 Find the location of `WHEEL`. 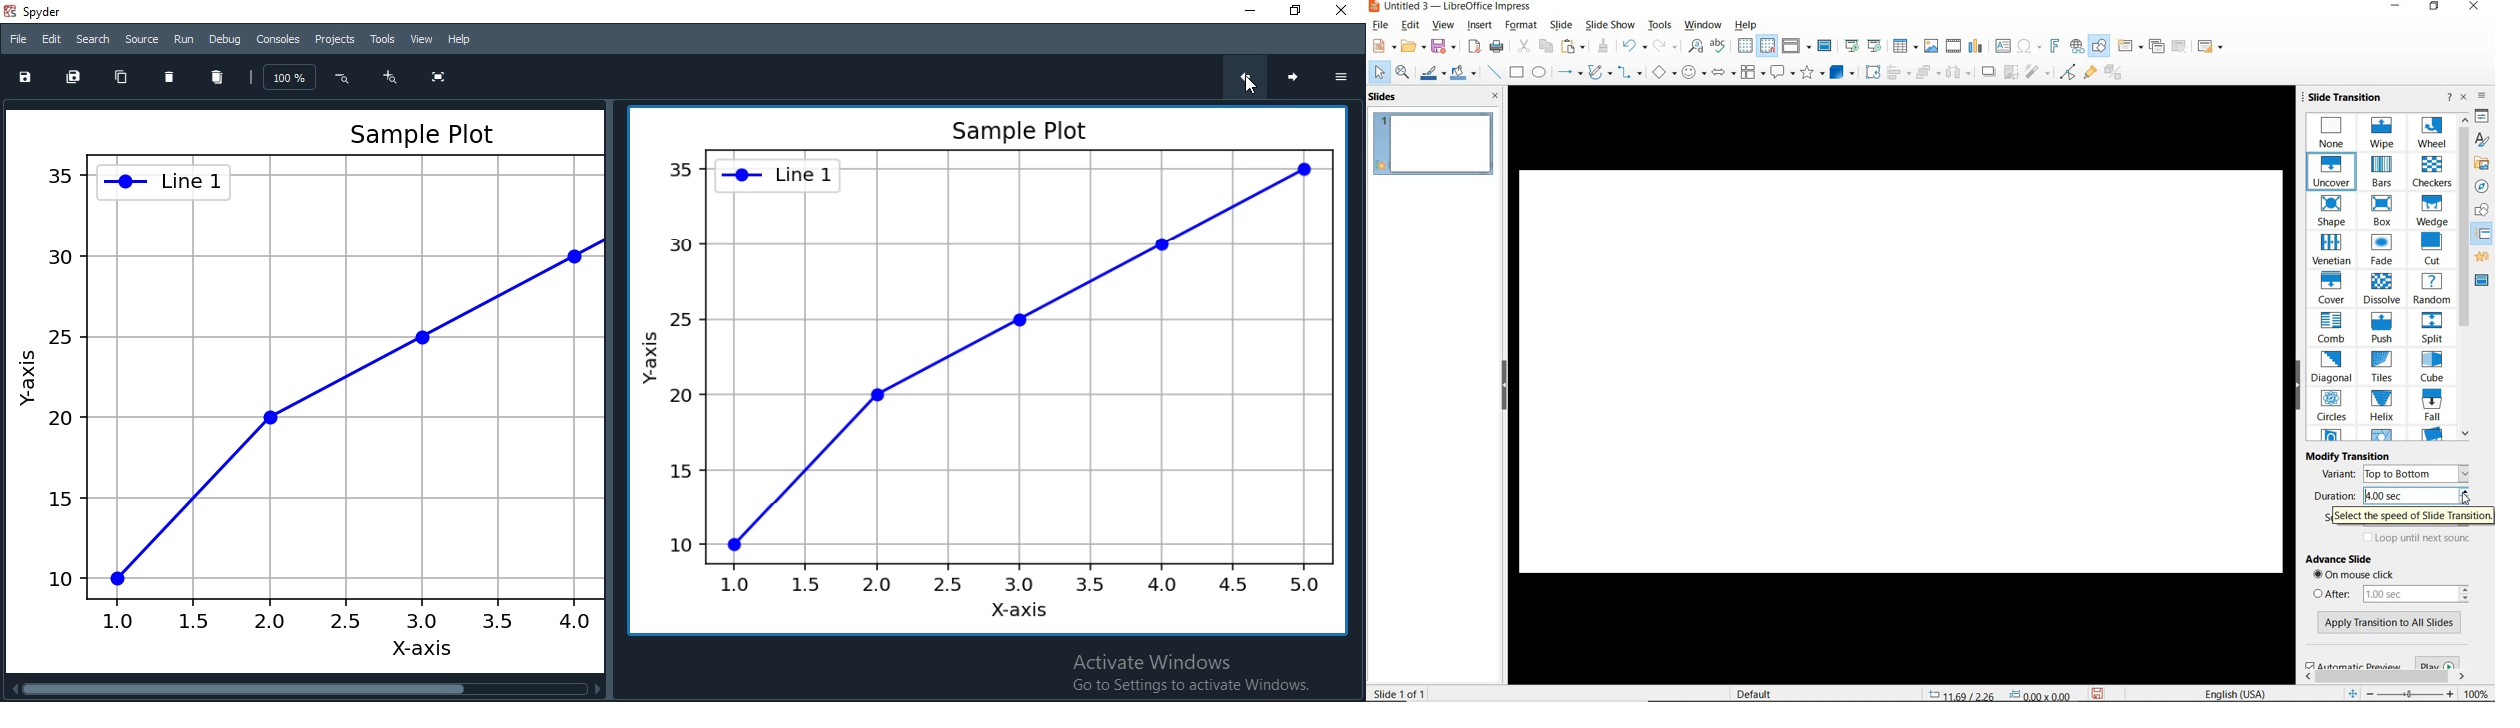

WHEEL is located at coordinates (2433, 133).